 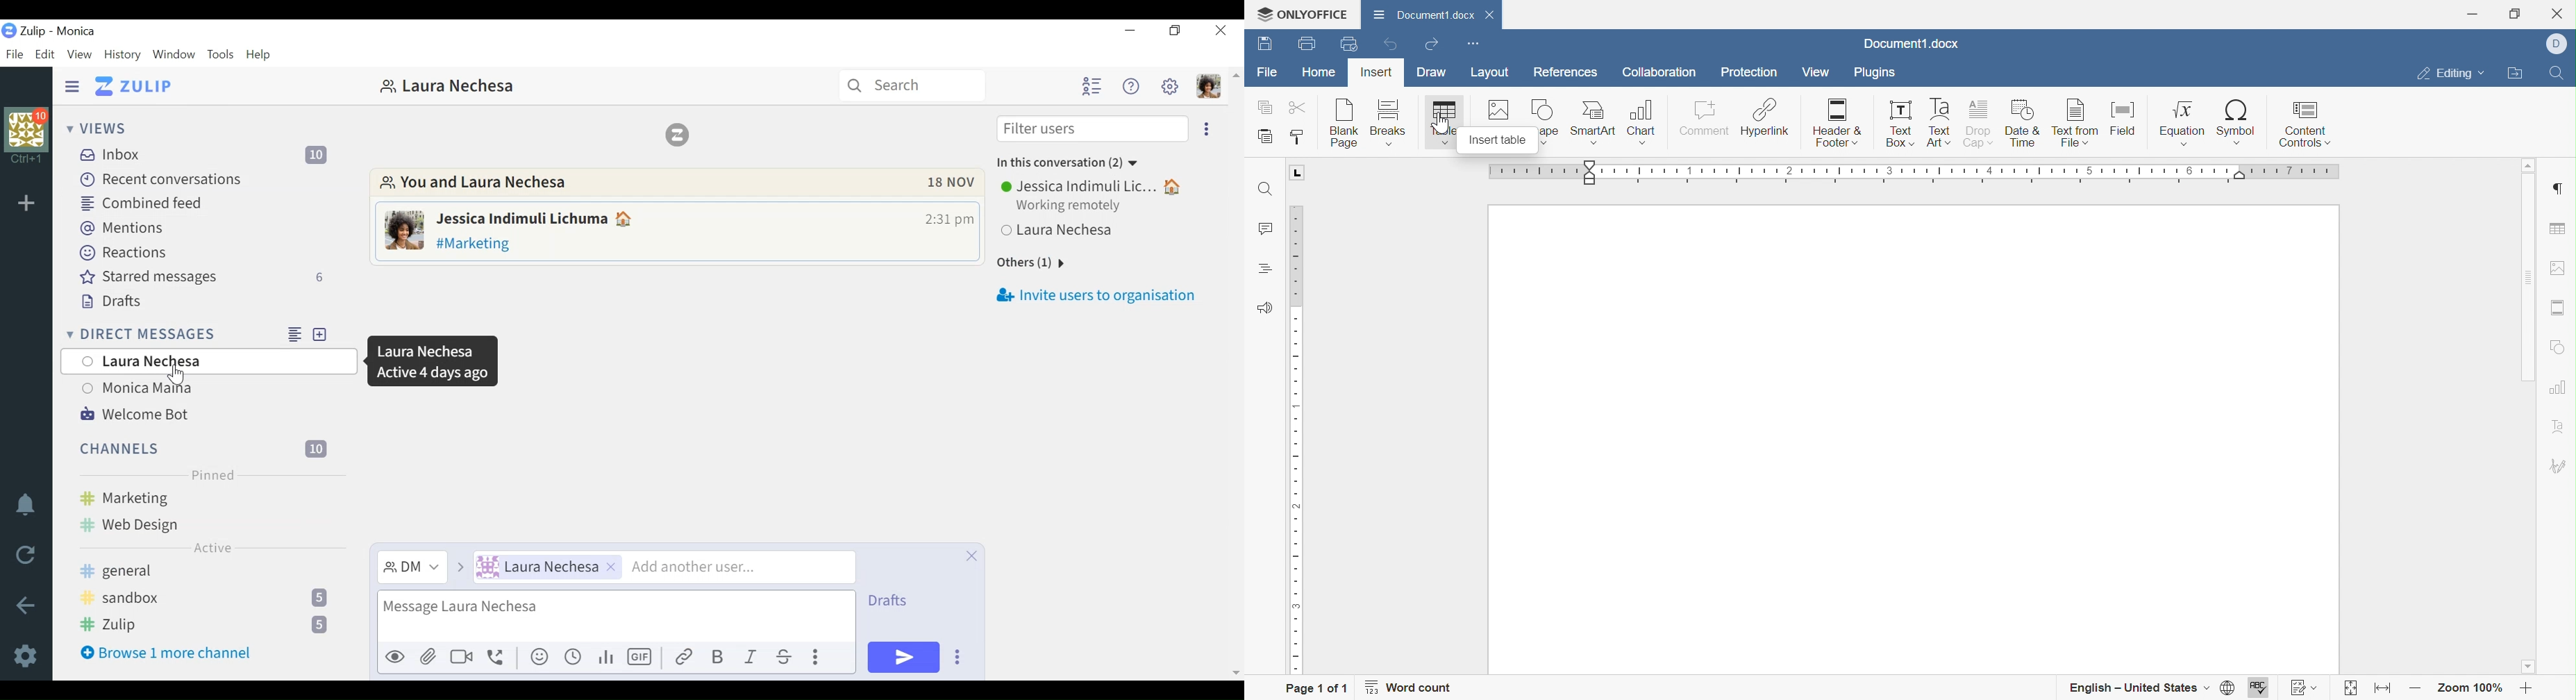 What do you see at coordinates (1427, 15) in the screenshot?
I see `Document1.docx` at bounding box center [1427, 15].